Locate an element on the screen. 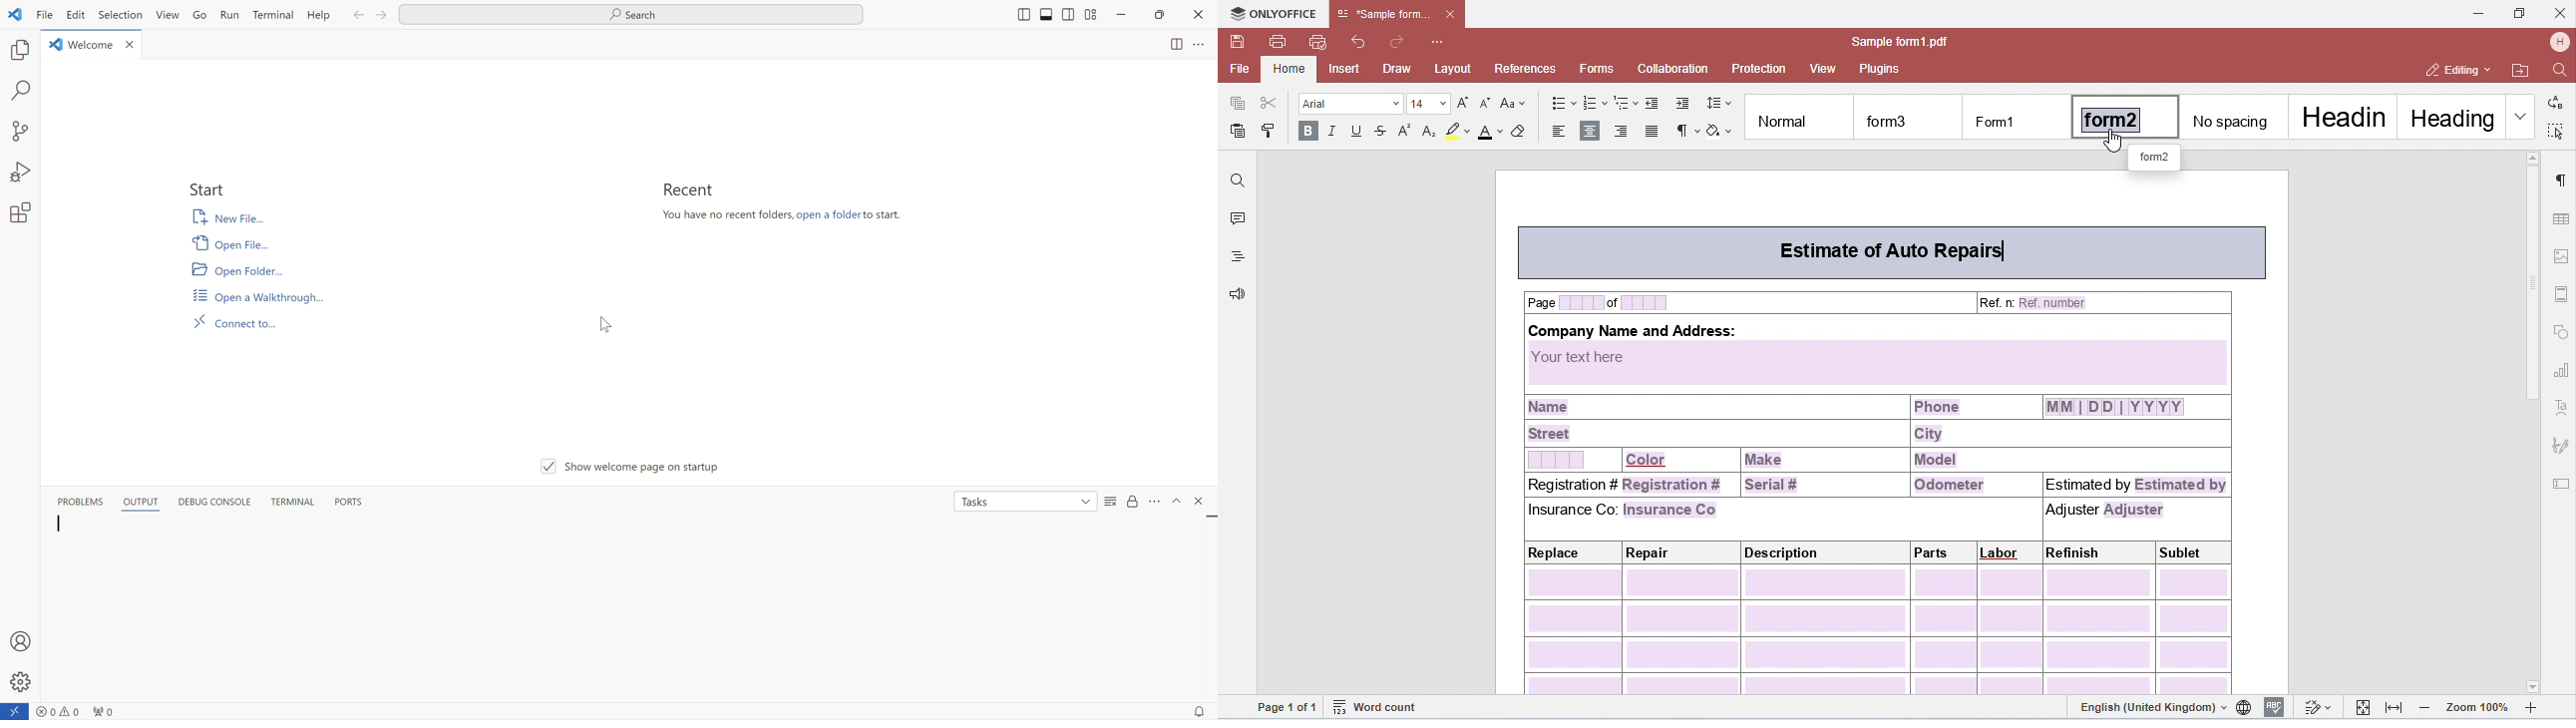 This screenshot has height=728, width=2576. Selection is located at coordinates (122, 17).